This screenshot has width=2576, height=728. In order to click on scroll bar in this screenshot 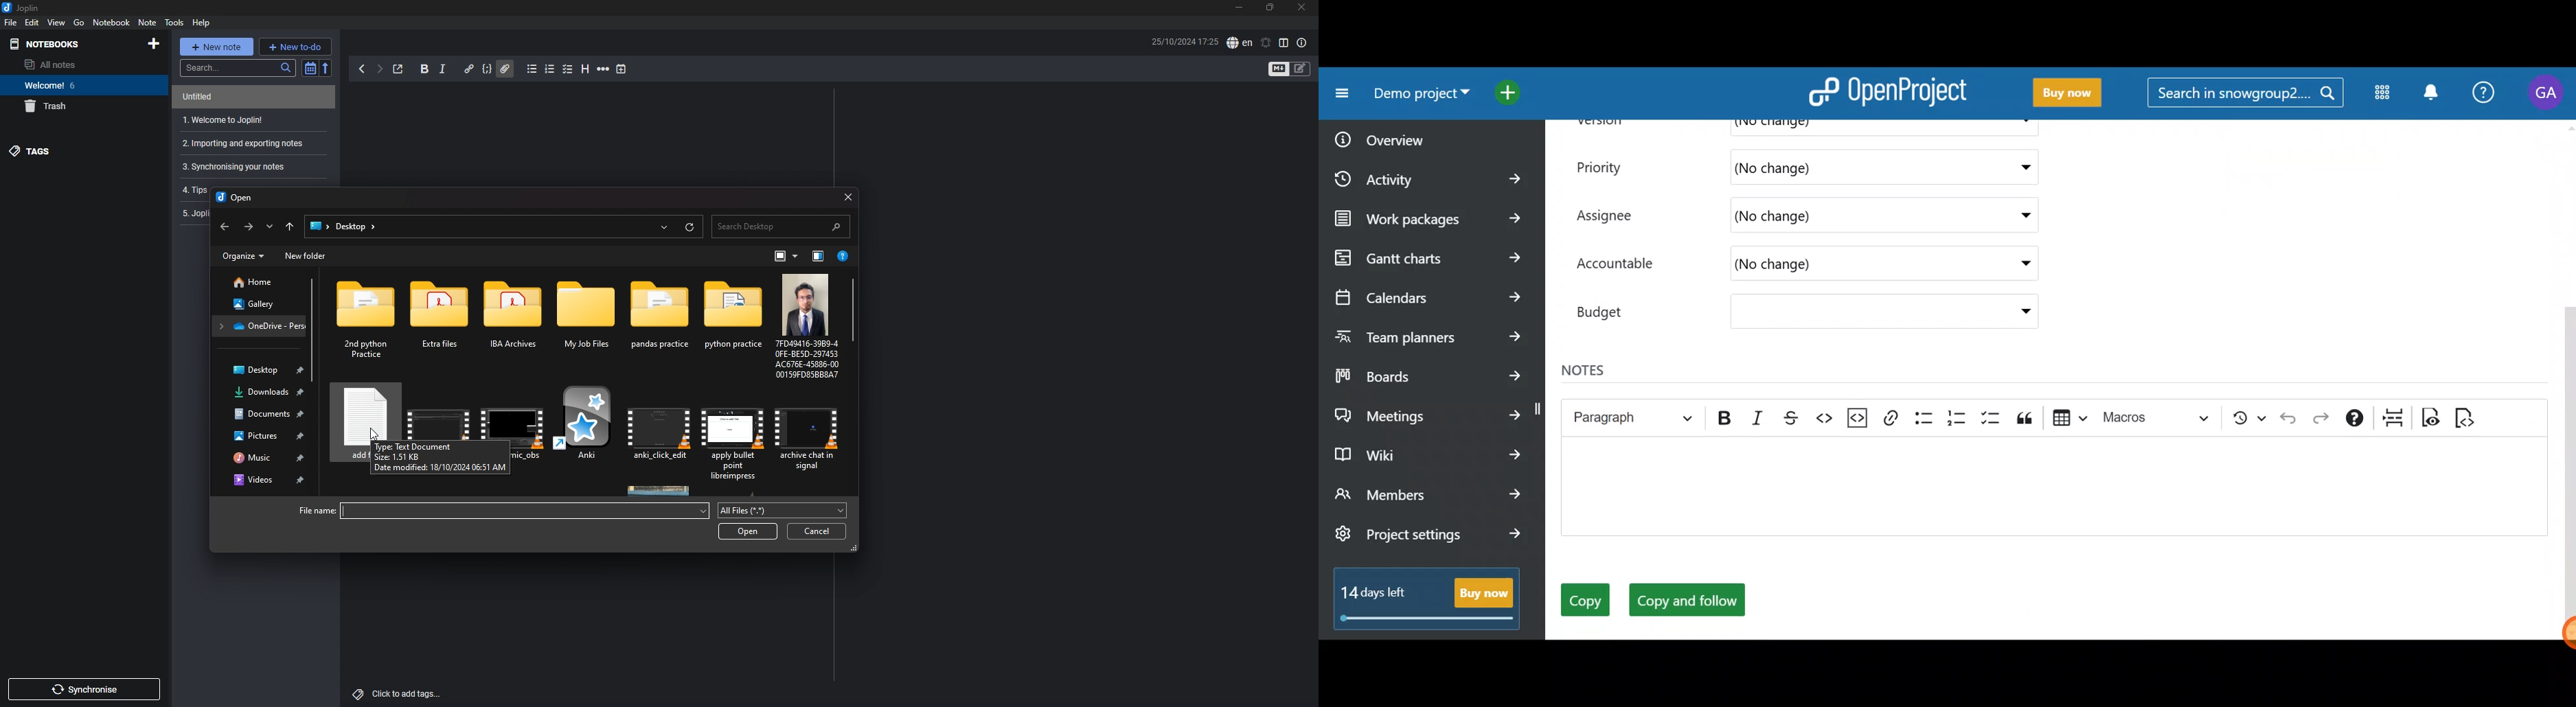, I will do `click(314, 330)`.